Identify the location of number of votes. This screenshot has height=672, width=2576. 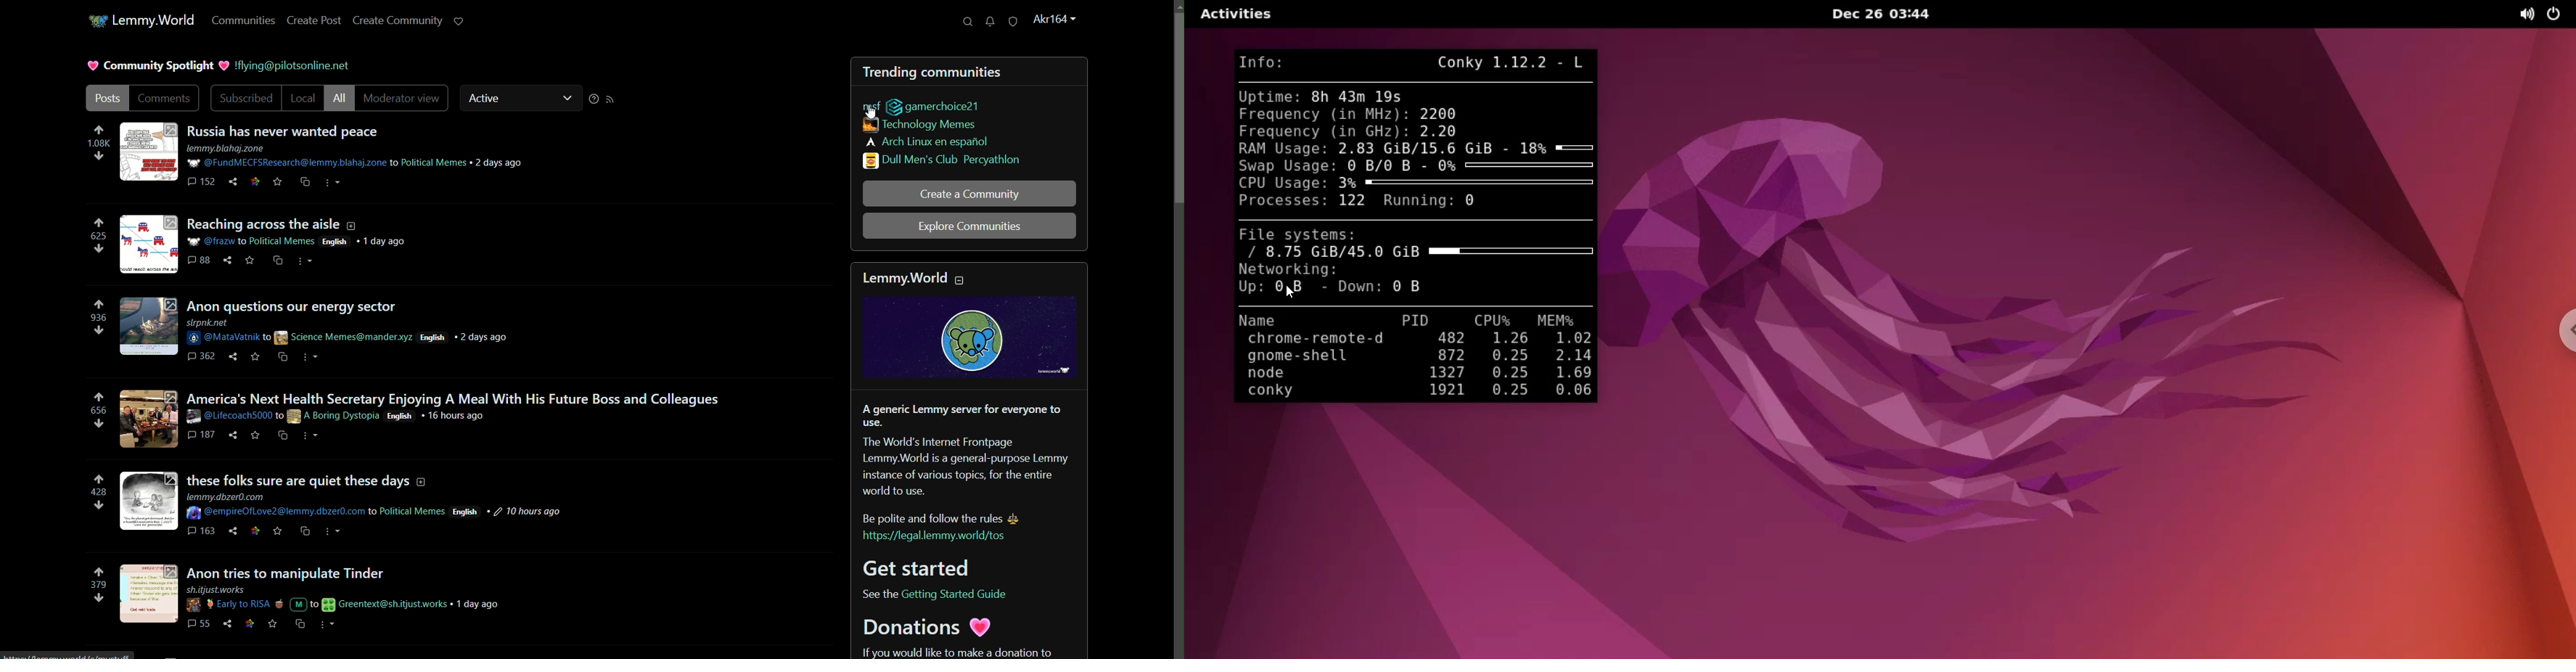
(98, 236).